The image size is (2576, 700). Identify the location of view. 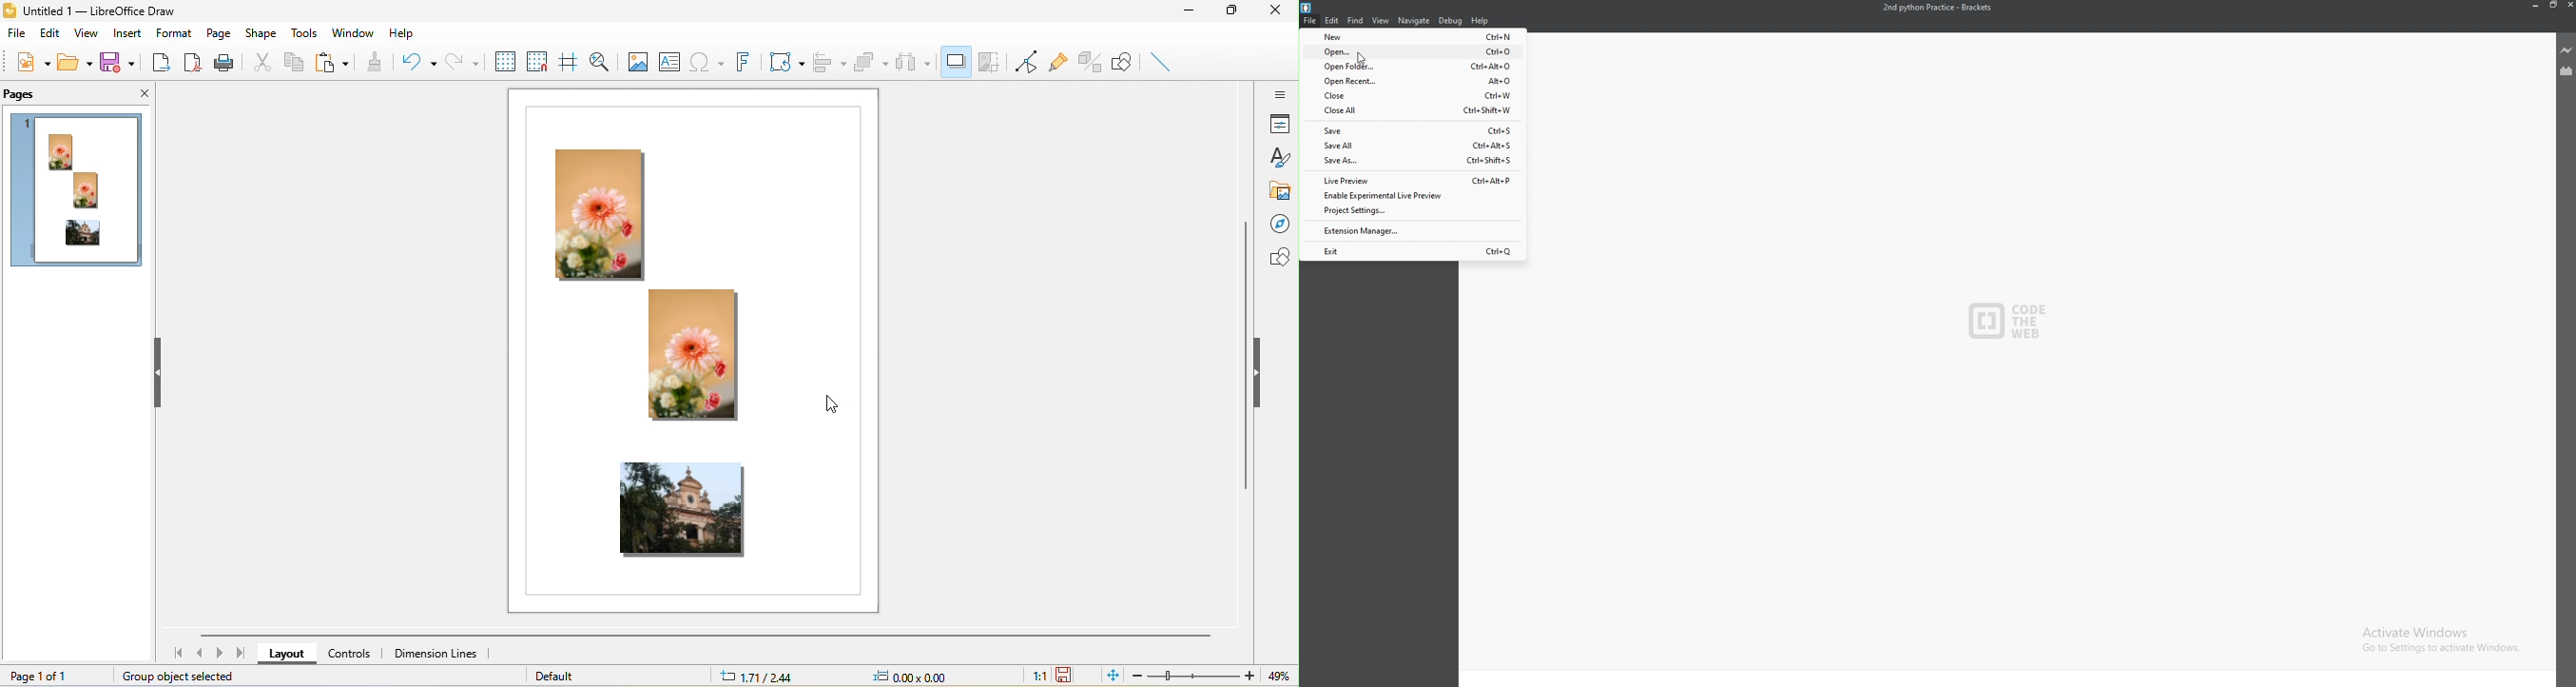
(1380, 20).